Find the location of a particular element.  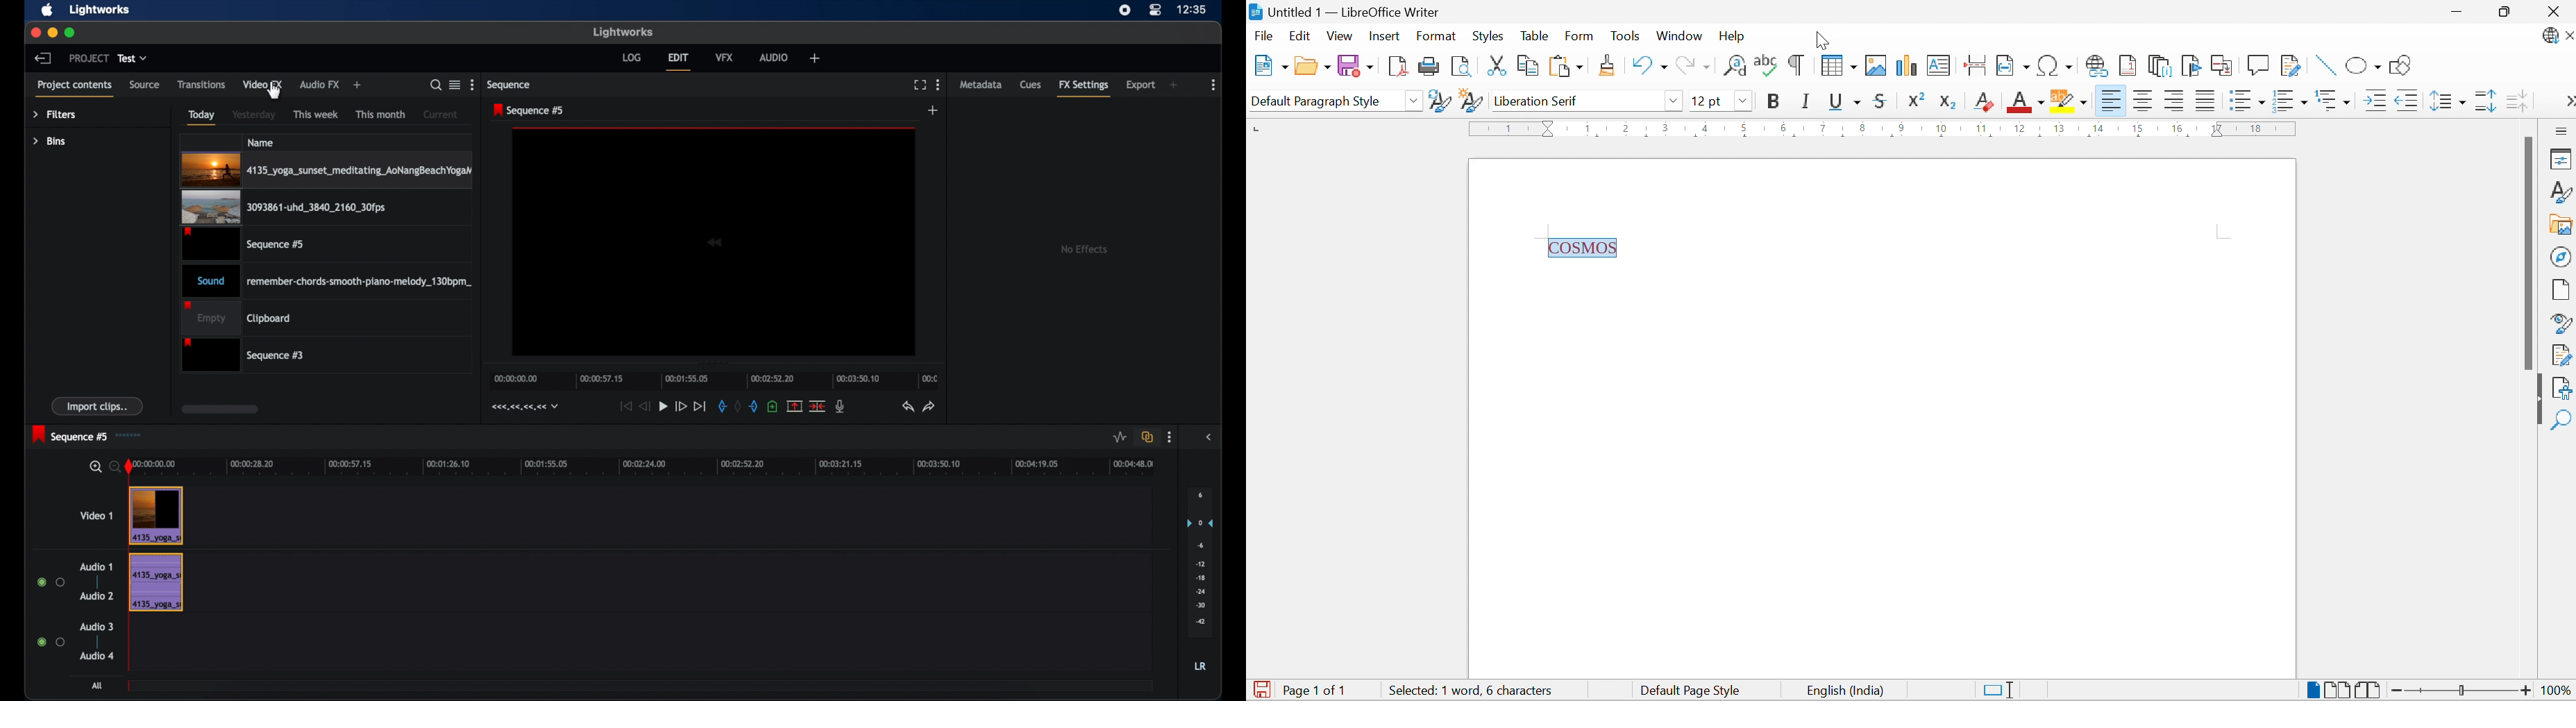

New is located at coordinates (1268, 65).